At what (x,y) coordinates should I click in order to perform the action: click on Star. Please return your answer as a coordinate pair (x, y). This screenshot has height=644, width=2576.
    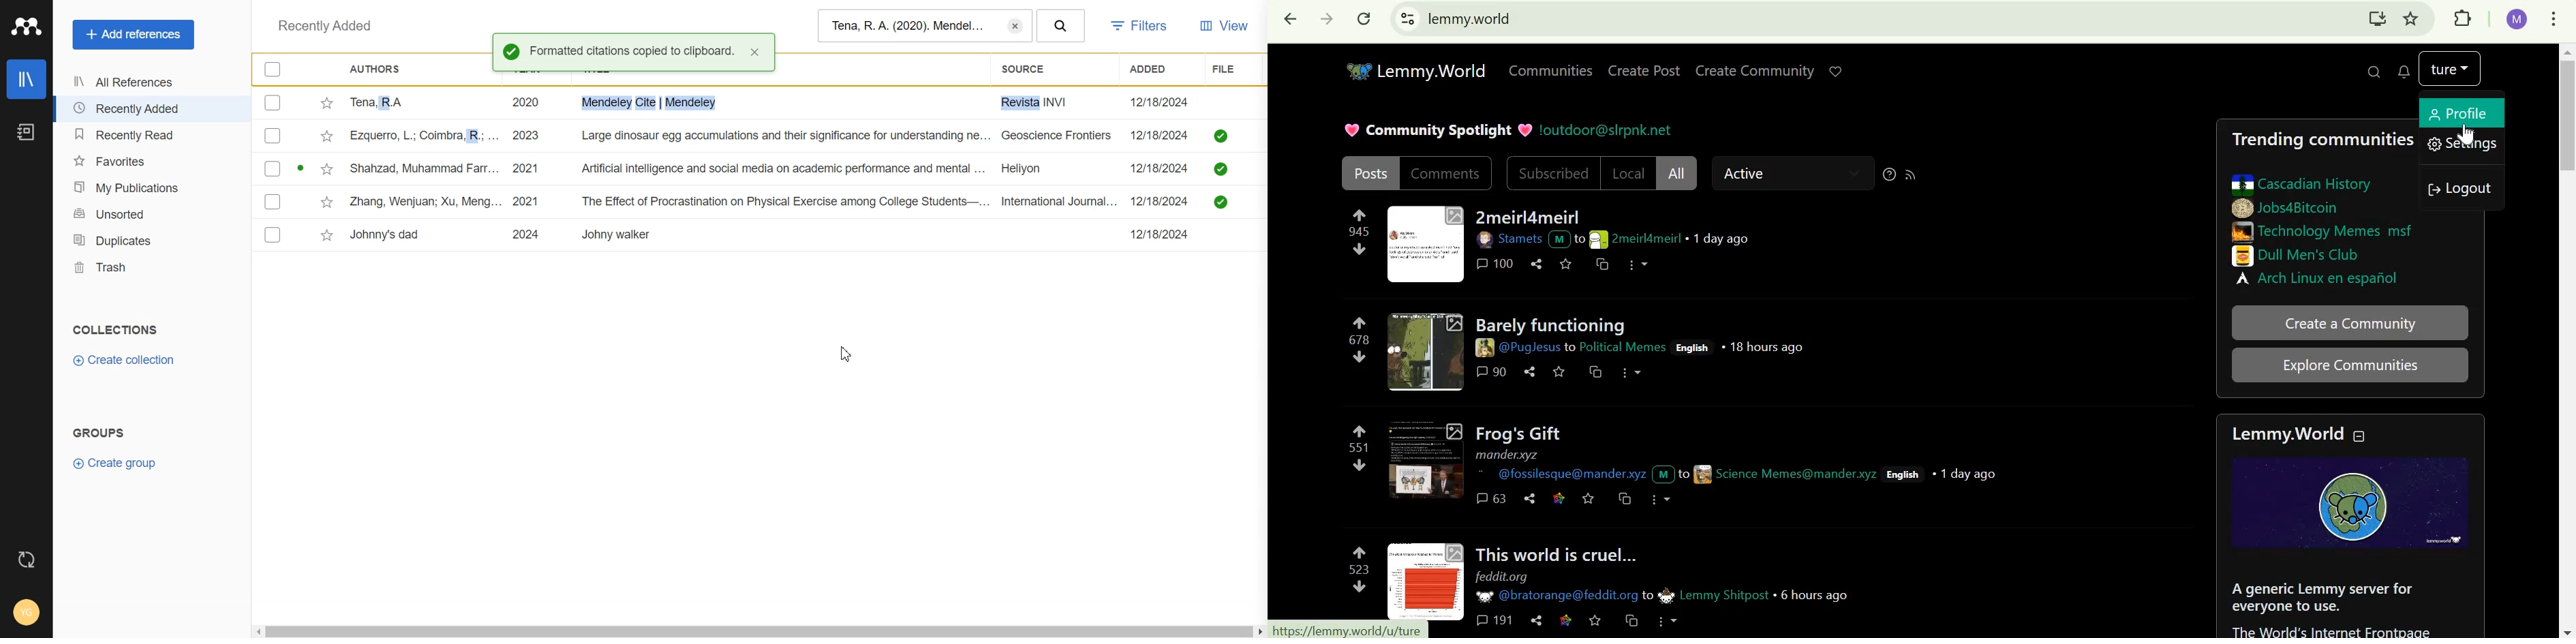
    Looking at the image, I should click on (328, 235).